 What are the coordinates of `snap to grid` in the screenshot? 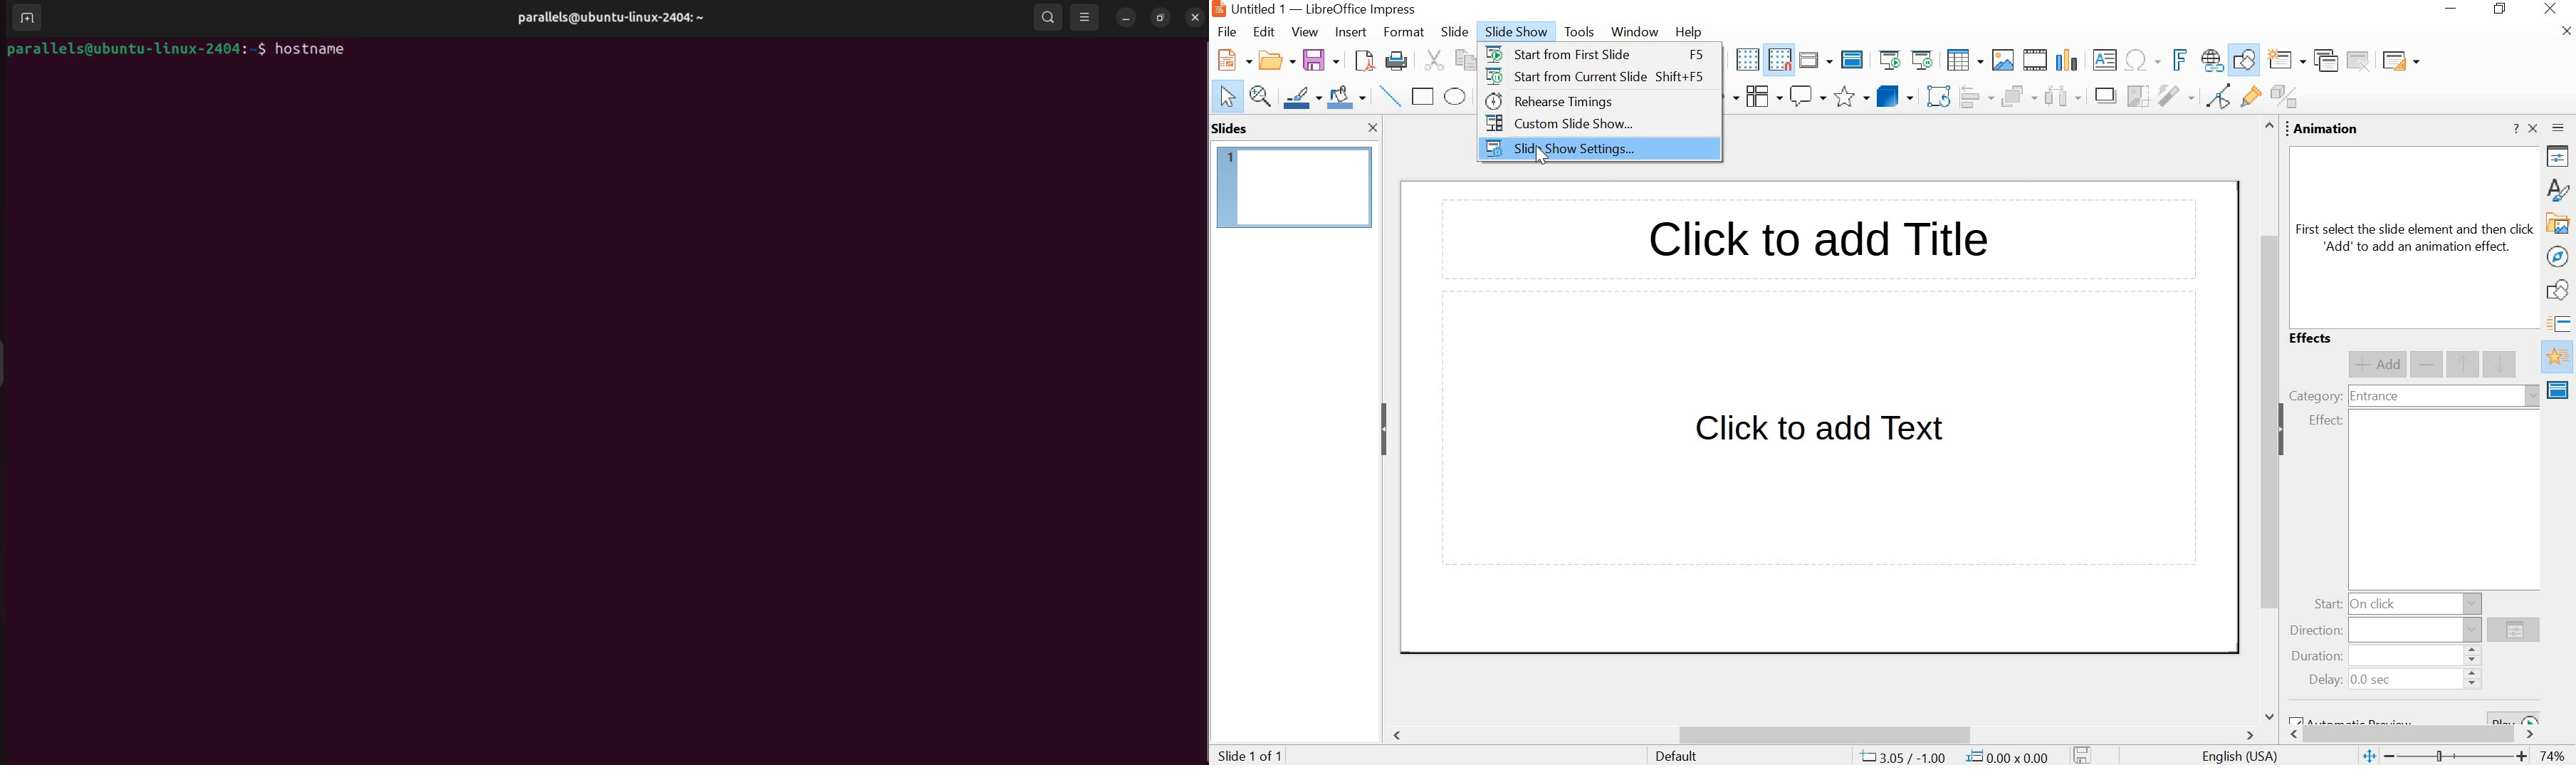 It's located at (1779, 61).